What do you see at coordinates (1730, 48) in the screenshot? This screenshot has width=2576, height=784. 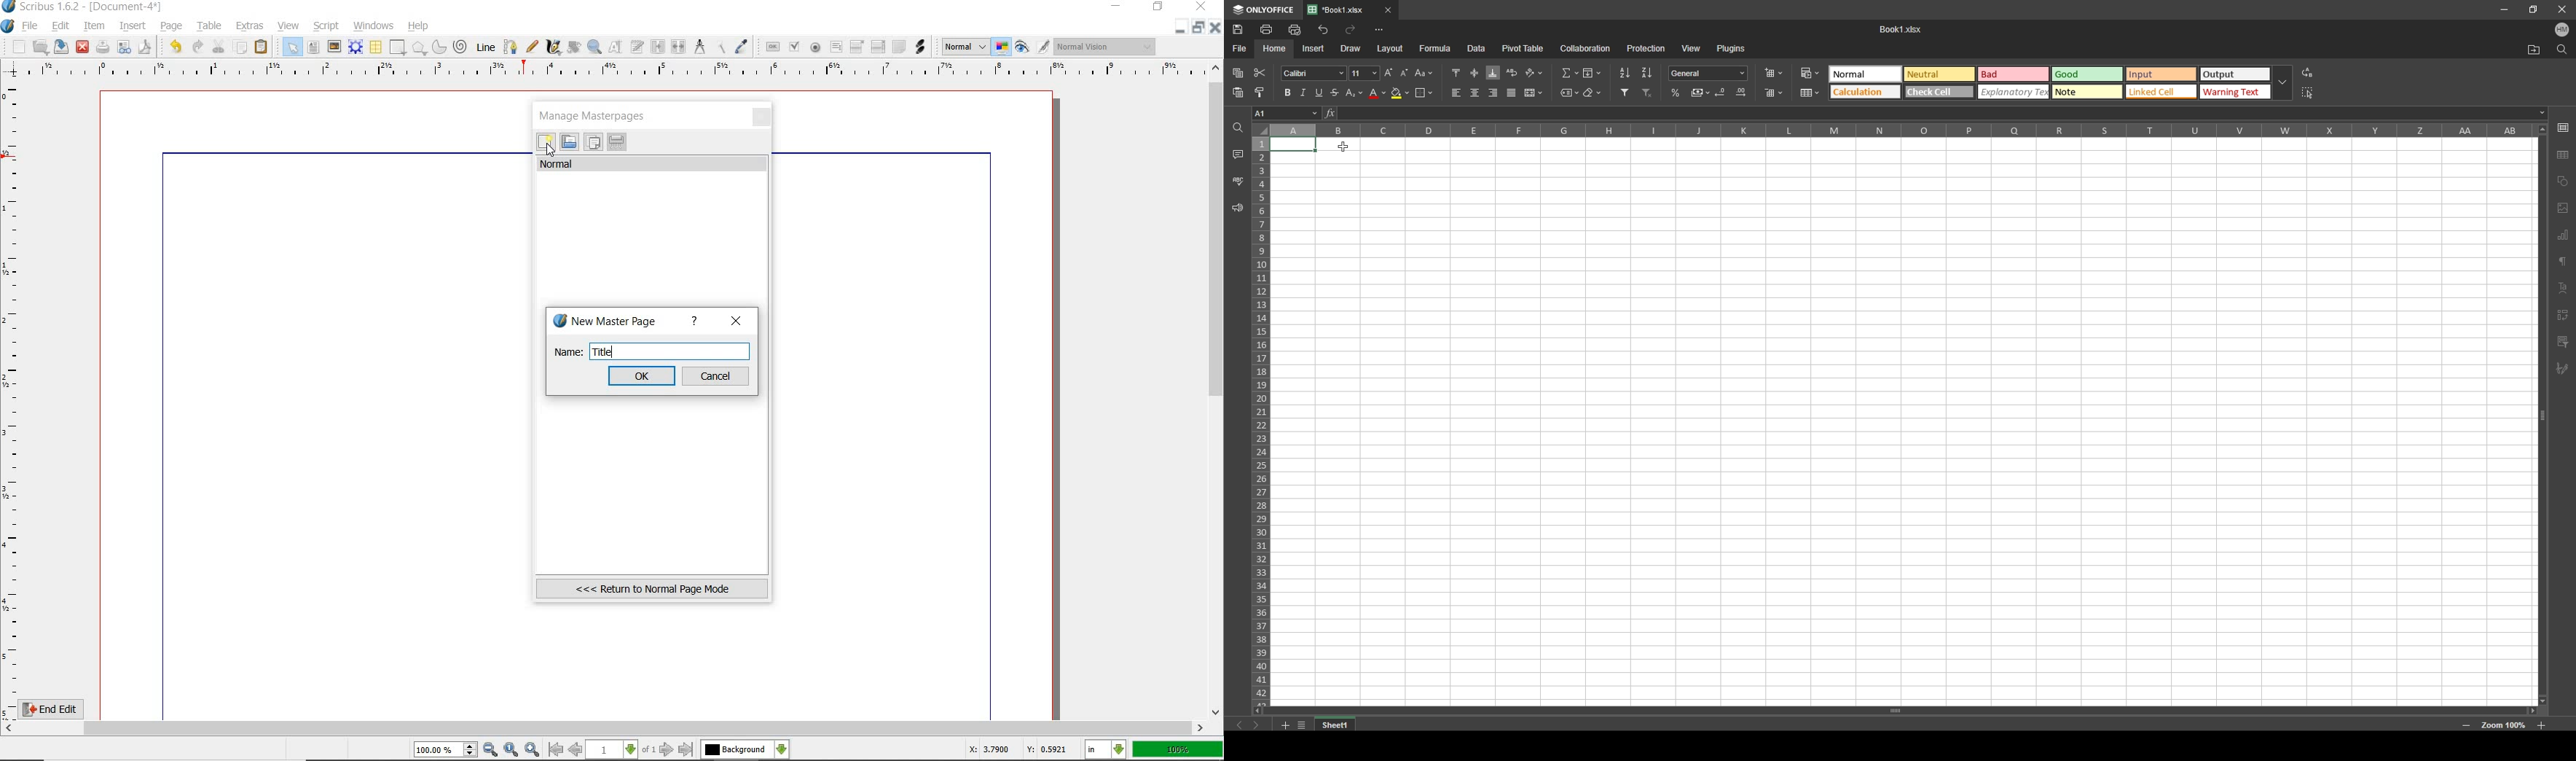 I see `plugins` at bounding box center [1730, 48].